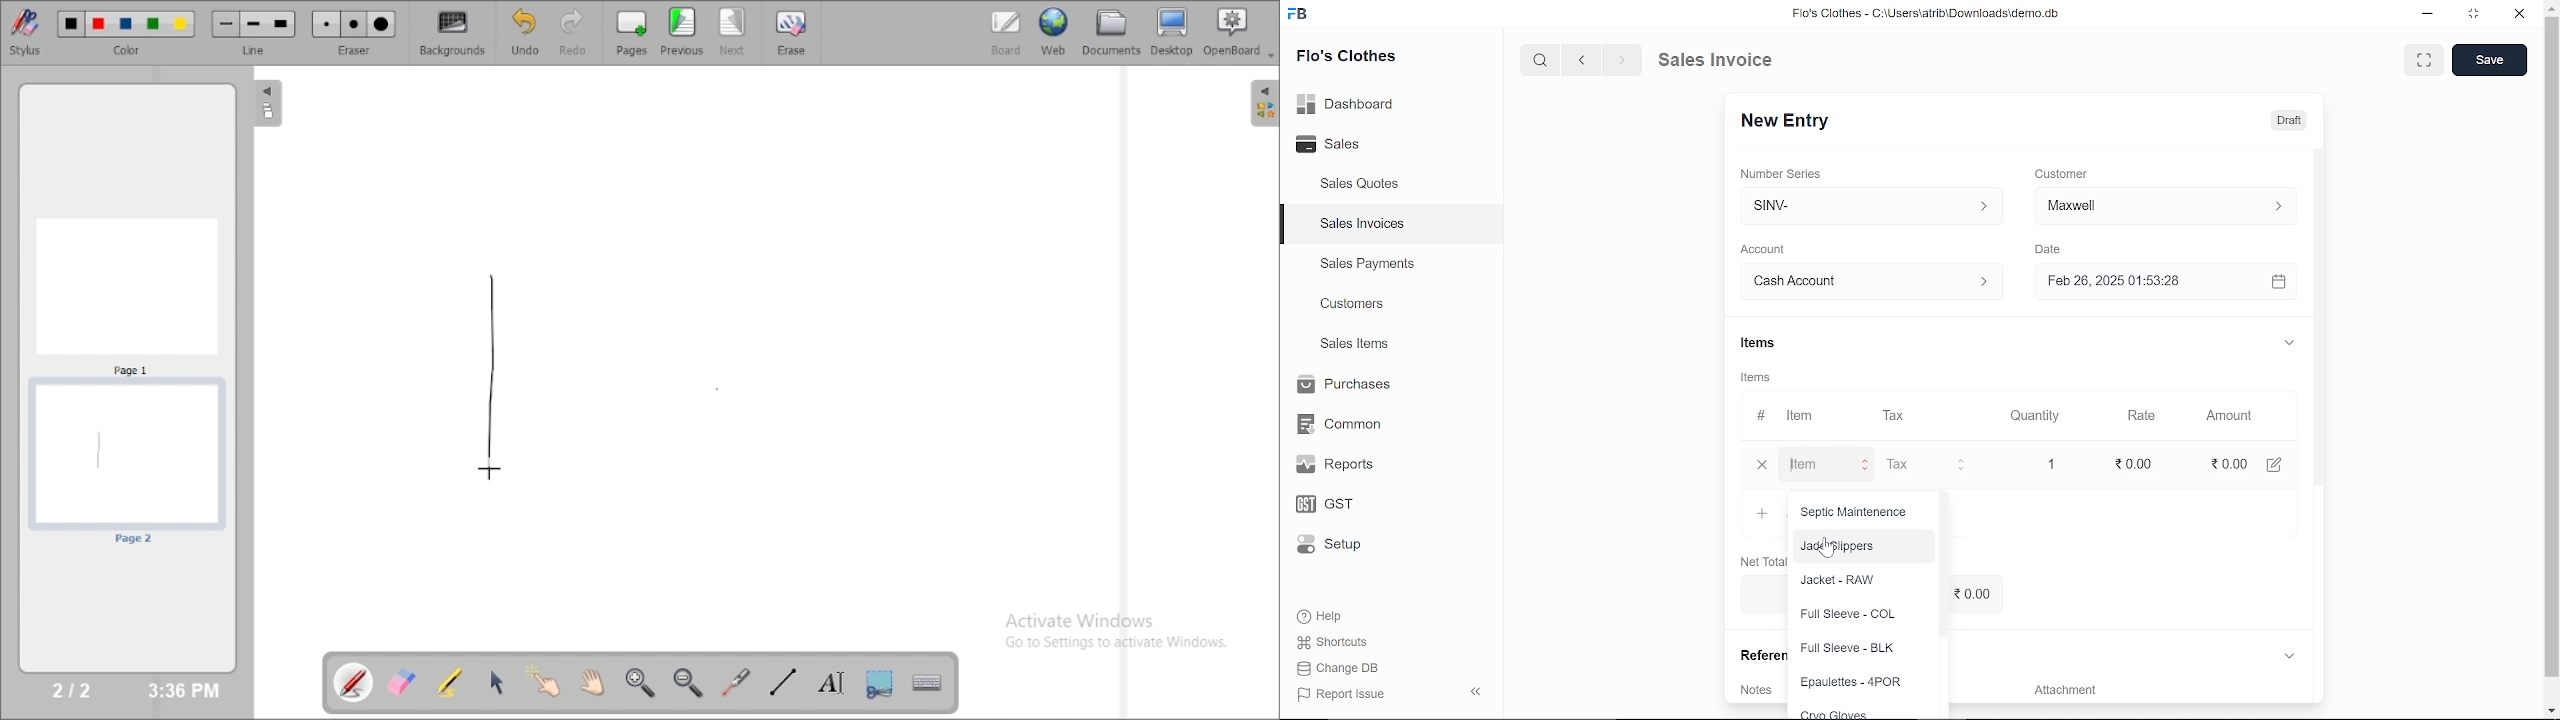  Describe the element at coordinates (1767, 379) in the screenshot. I see `` at that location.